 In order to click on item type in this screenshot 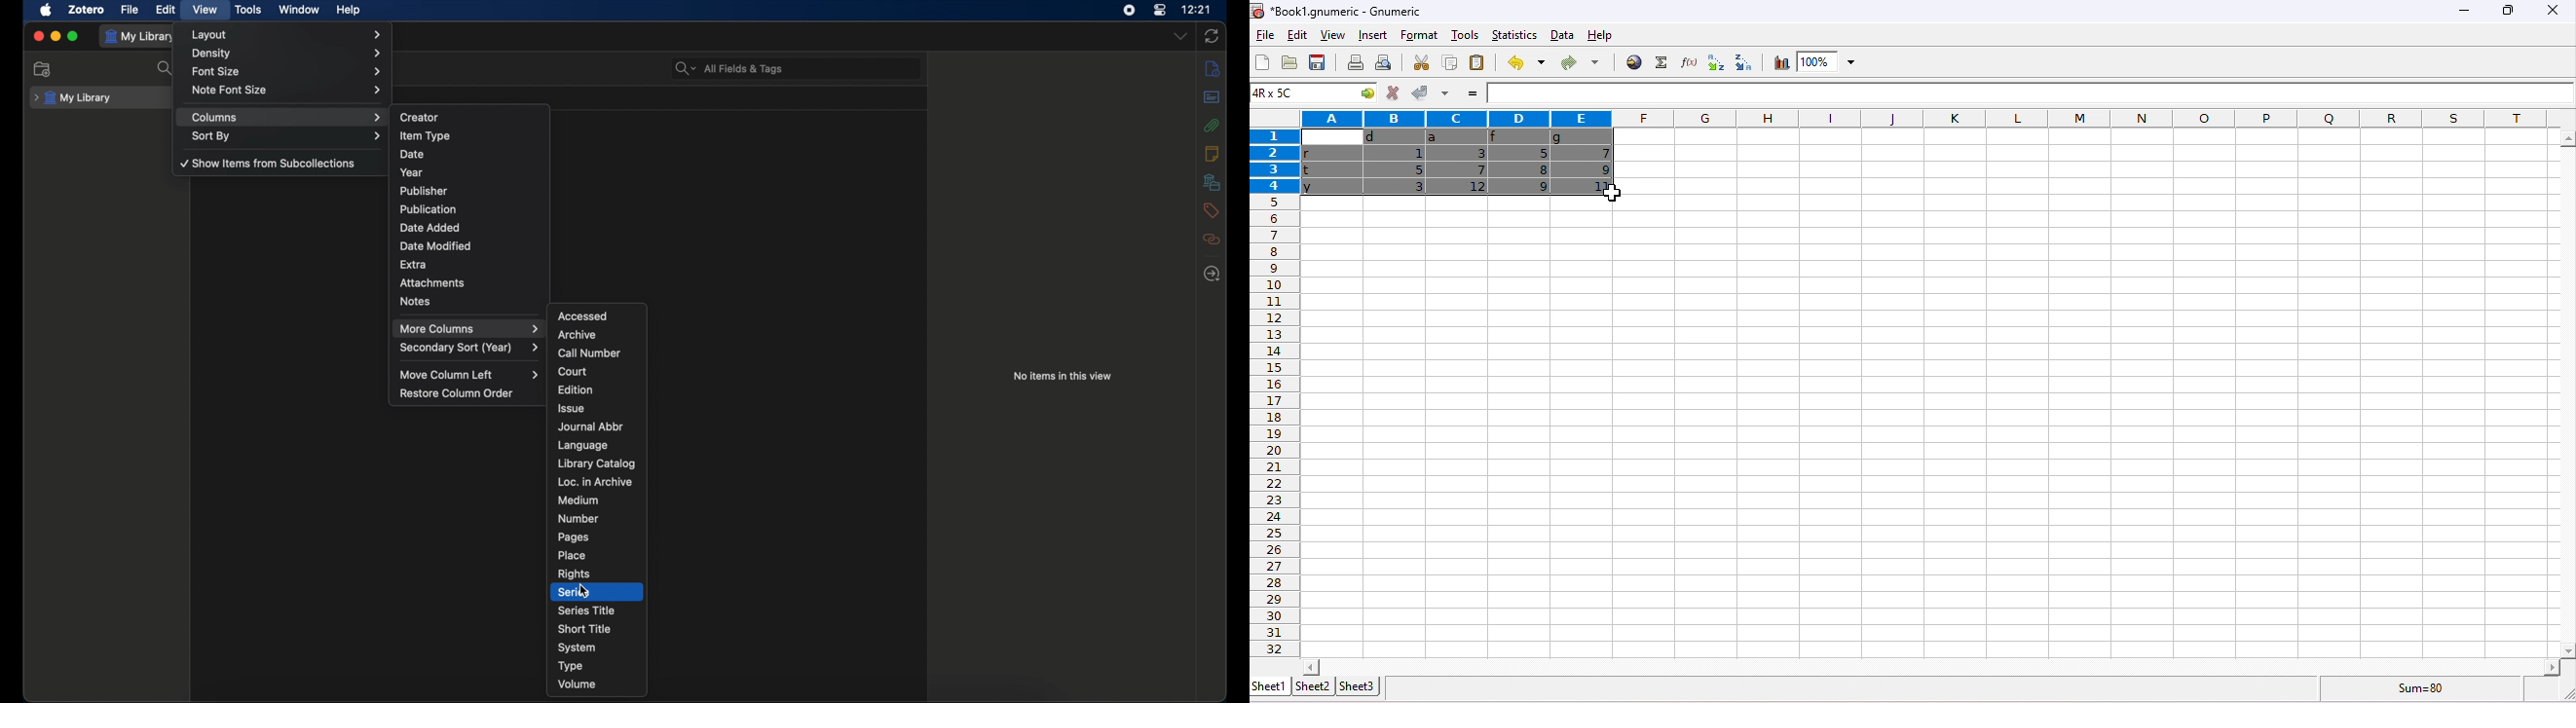, I will do `click(425, 135)`.